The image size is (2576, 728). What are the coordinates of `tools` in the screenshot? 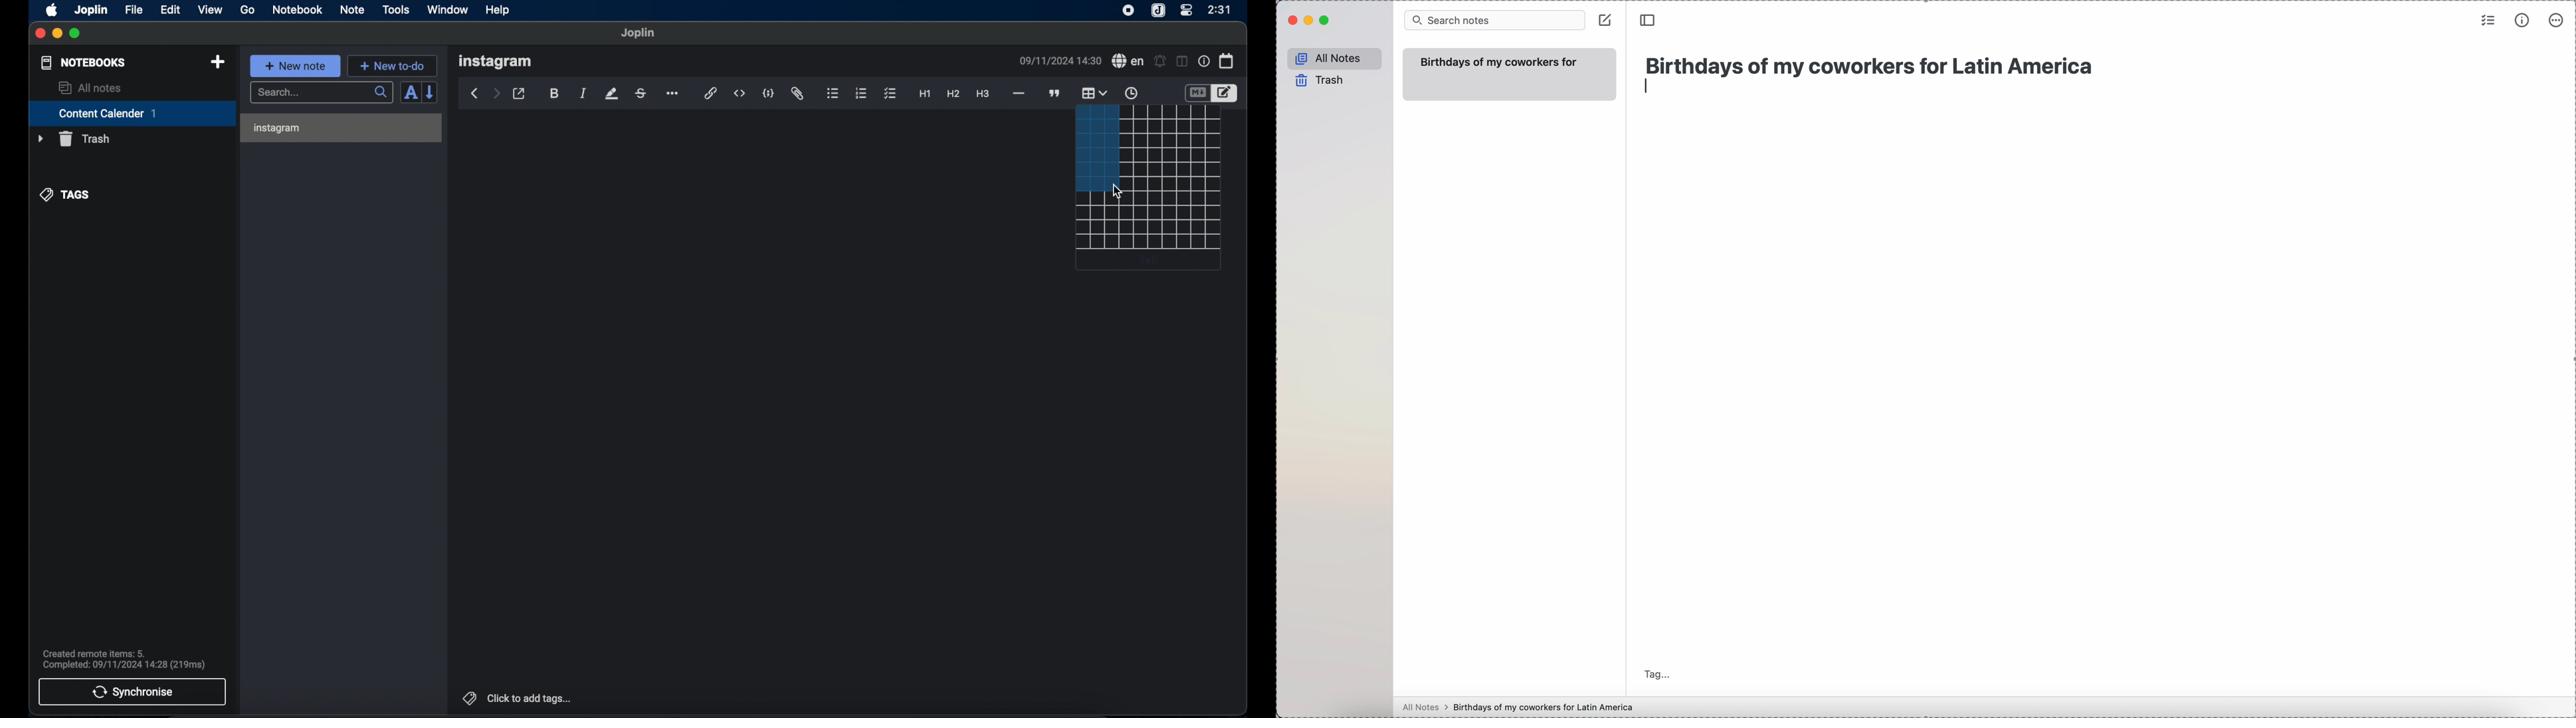 It's located at (395, 9).